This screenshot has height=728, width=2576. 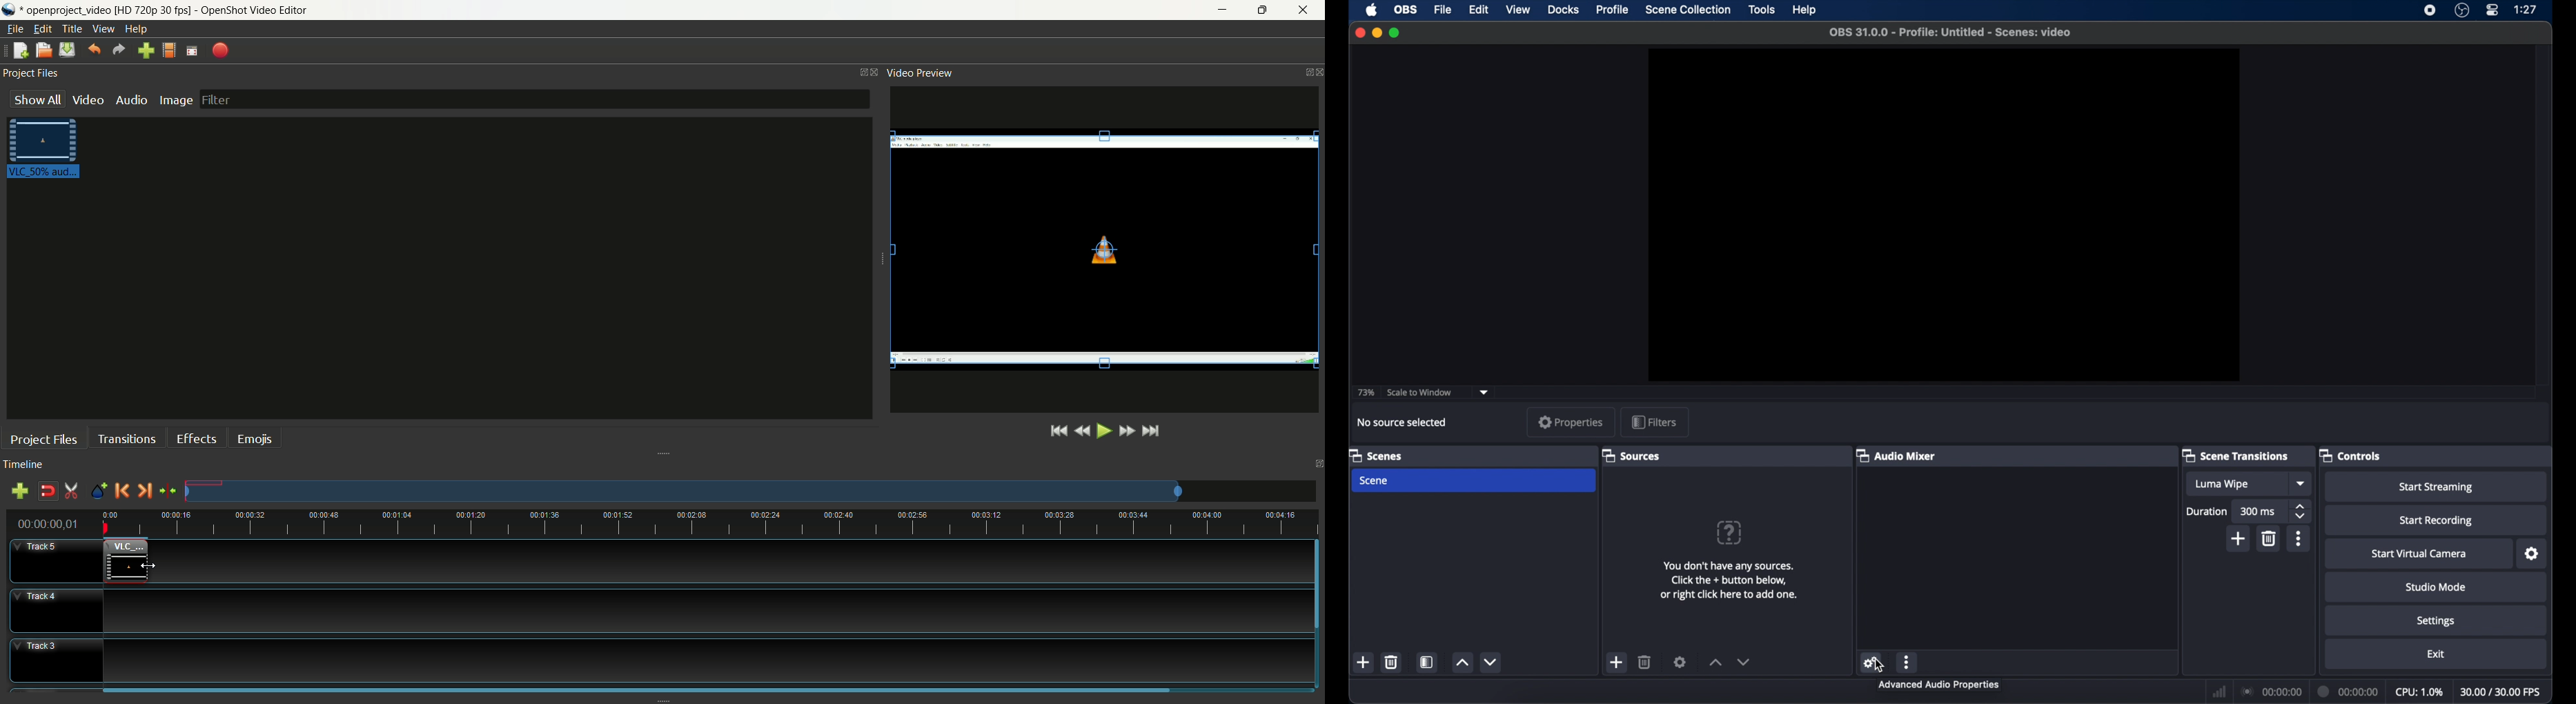 I want to click on add track, so click(x=19, y=491).